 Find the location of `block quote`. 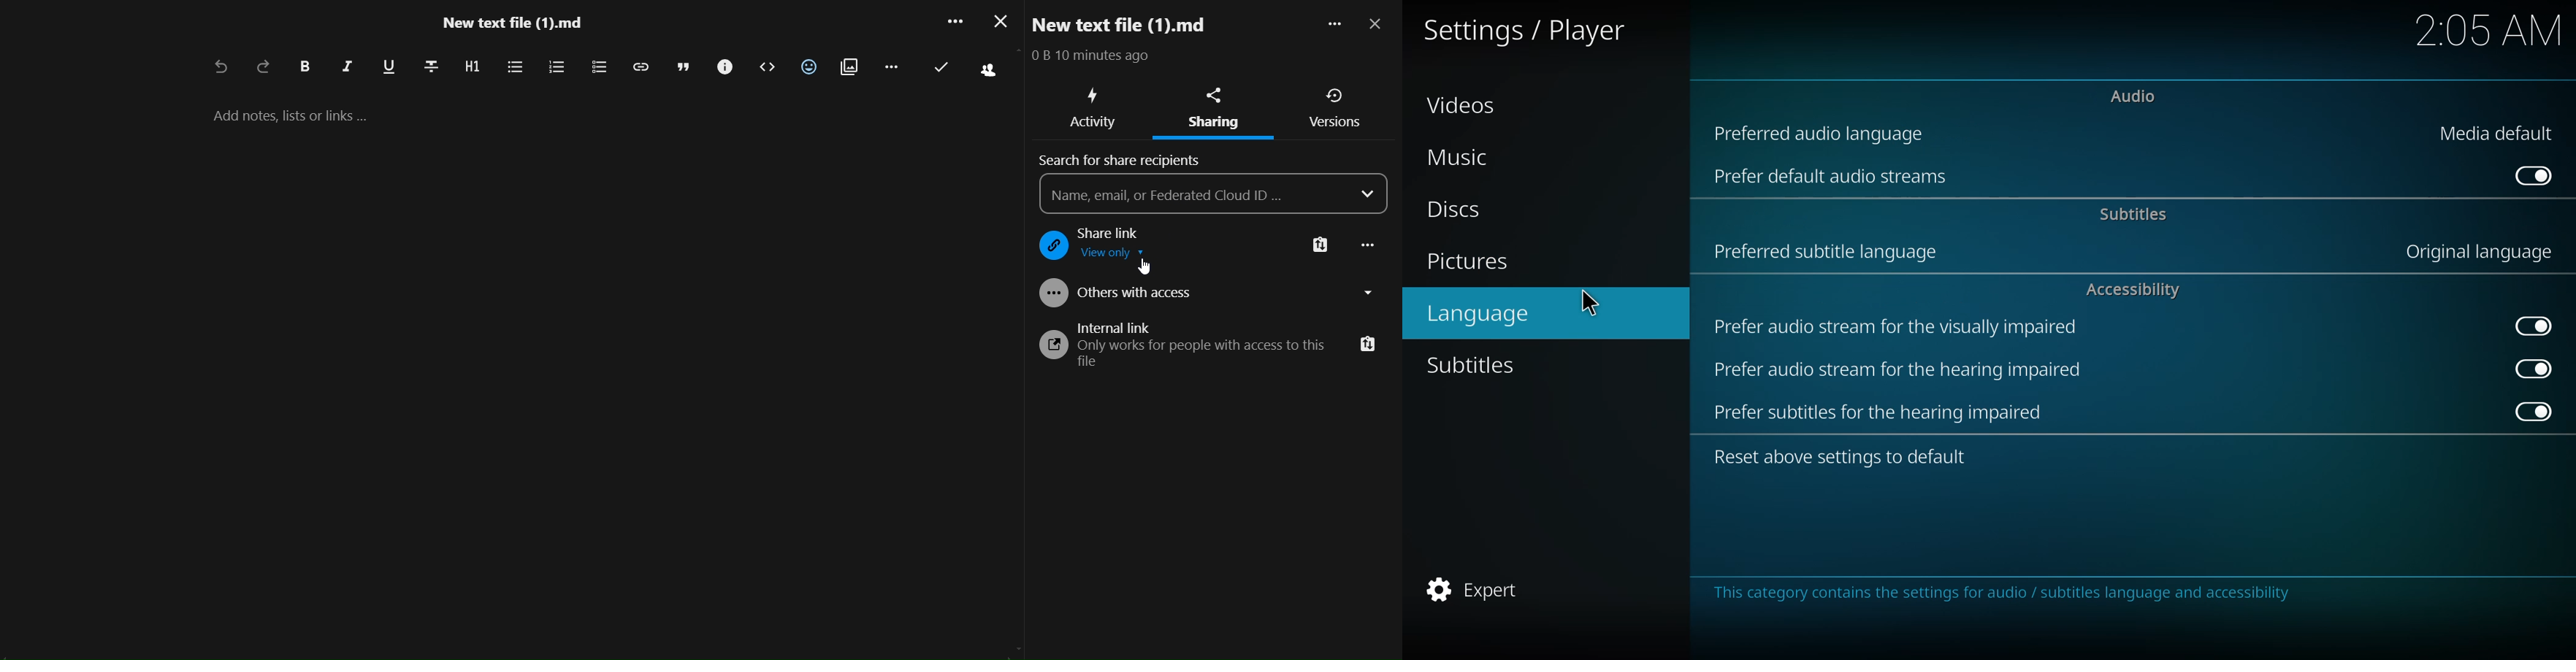

block quote is located at coordinates (684, 67).